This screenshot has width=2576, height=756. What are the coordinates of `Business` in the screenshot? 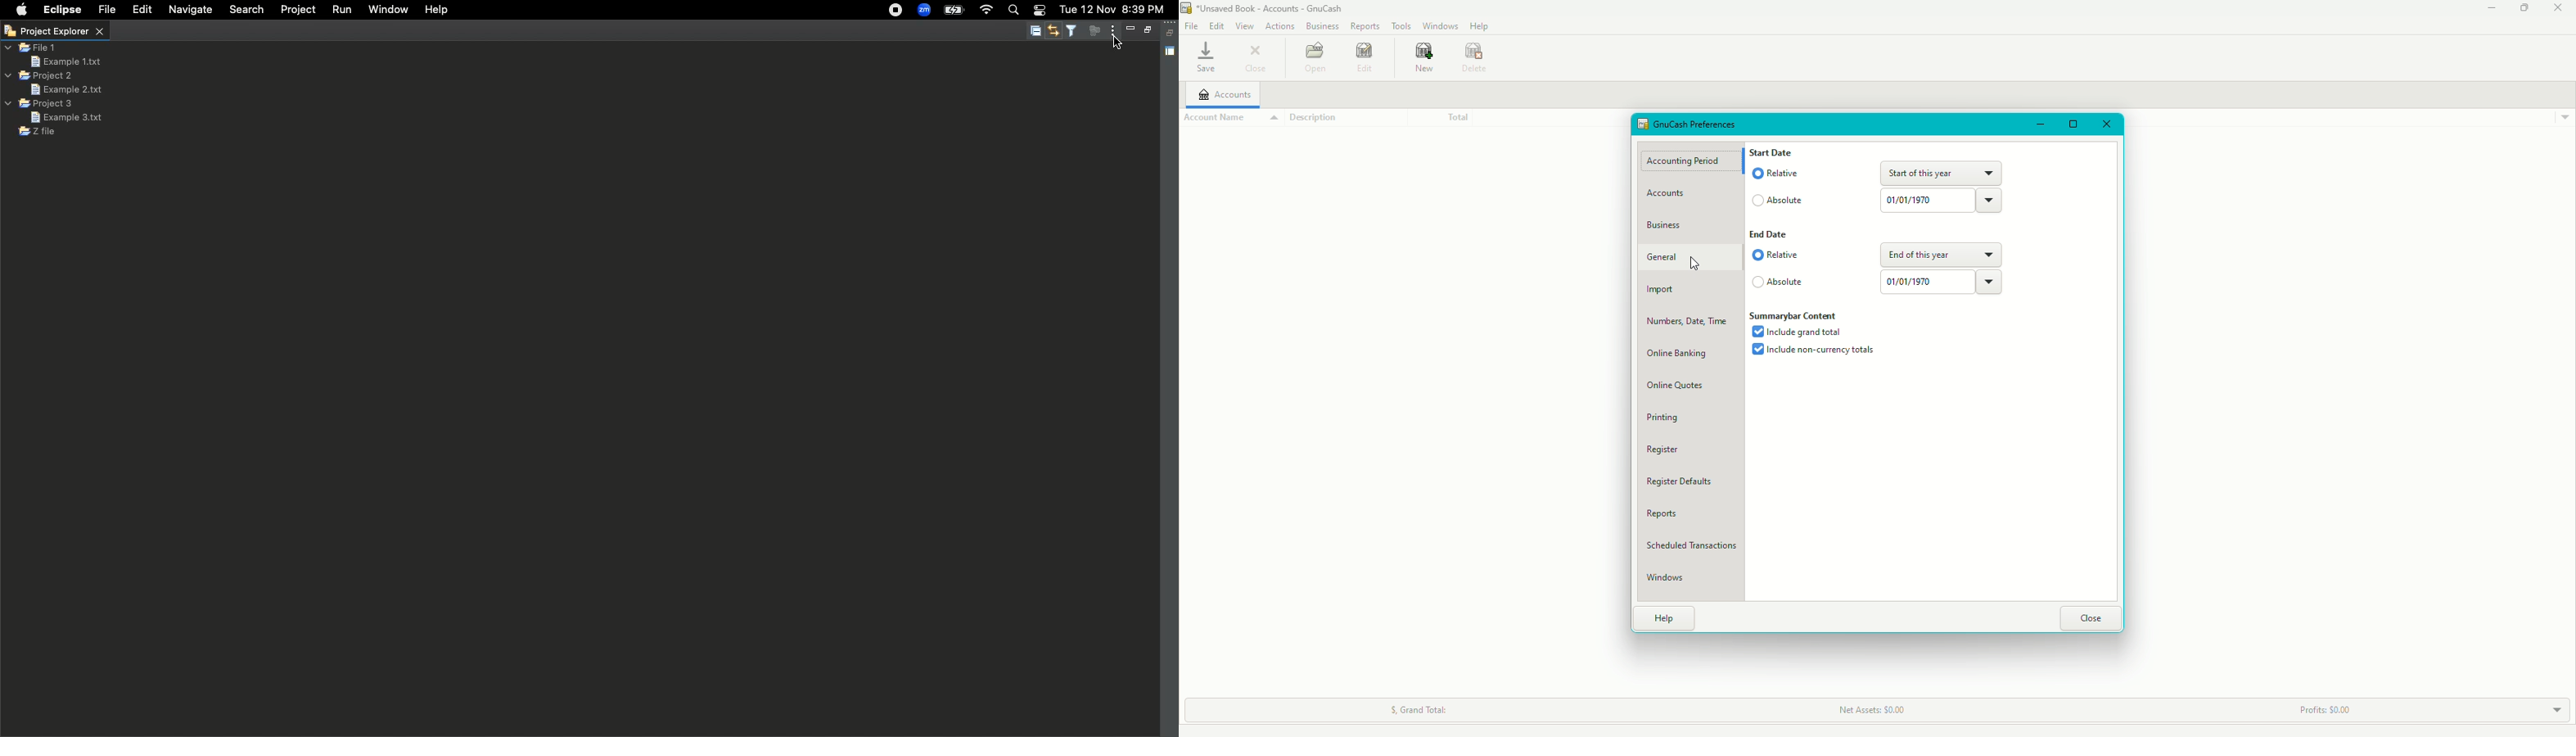 It's located at (1666, 224).